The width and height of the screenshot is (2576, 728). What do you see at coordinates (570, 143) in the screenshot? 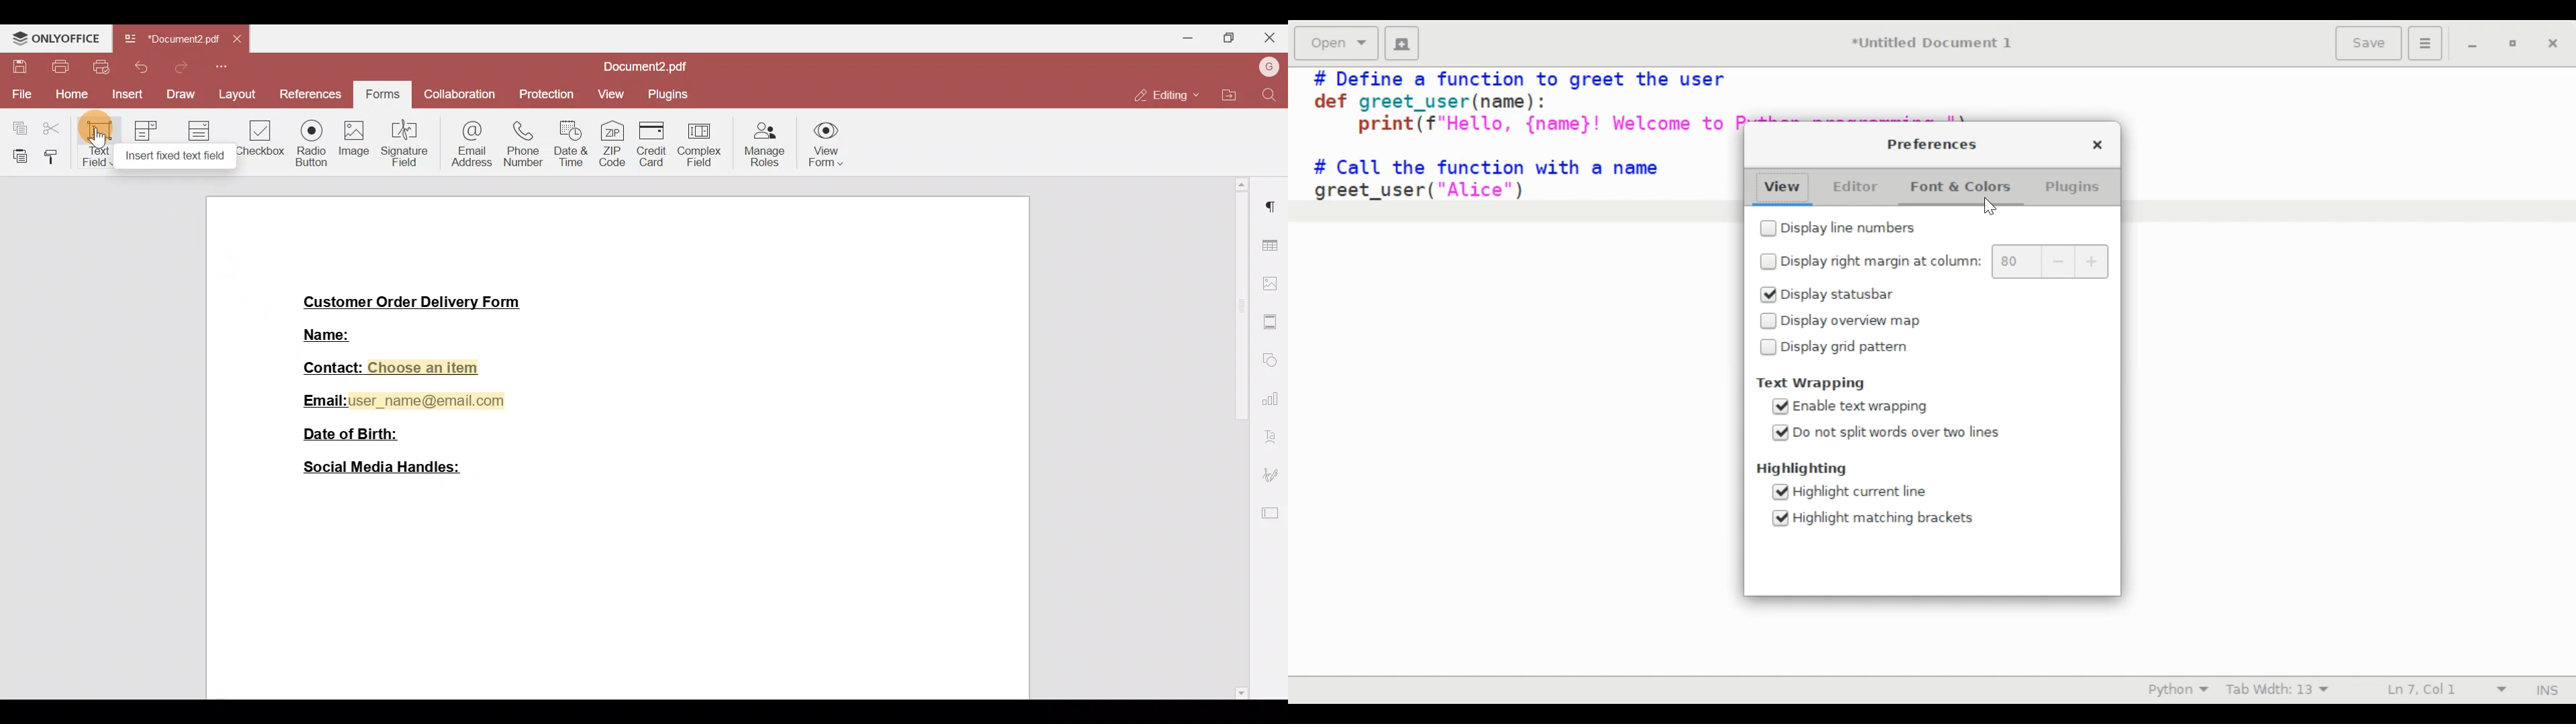
I see `Date & time` at bounding box center [570, 143].